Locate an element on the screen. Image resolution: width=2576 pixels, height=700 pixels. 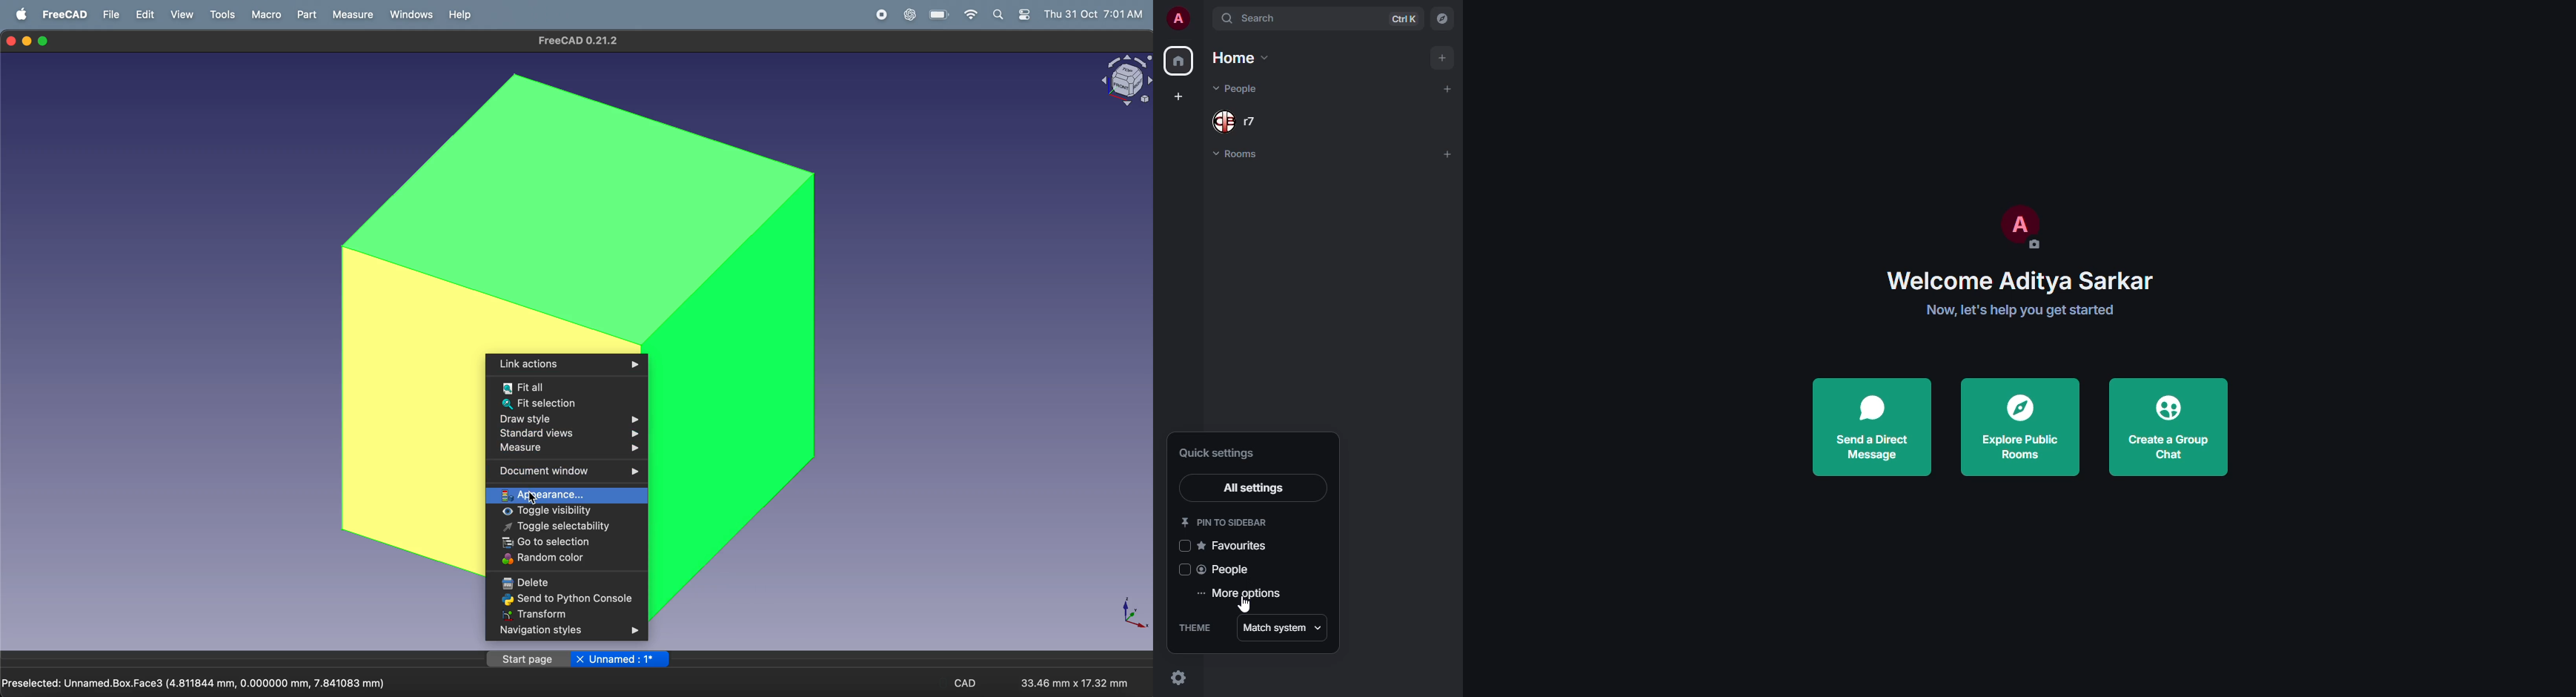
preselected unamed is located at coordinates (198, 682).